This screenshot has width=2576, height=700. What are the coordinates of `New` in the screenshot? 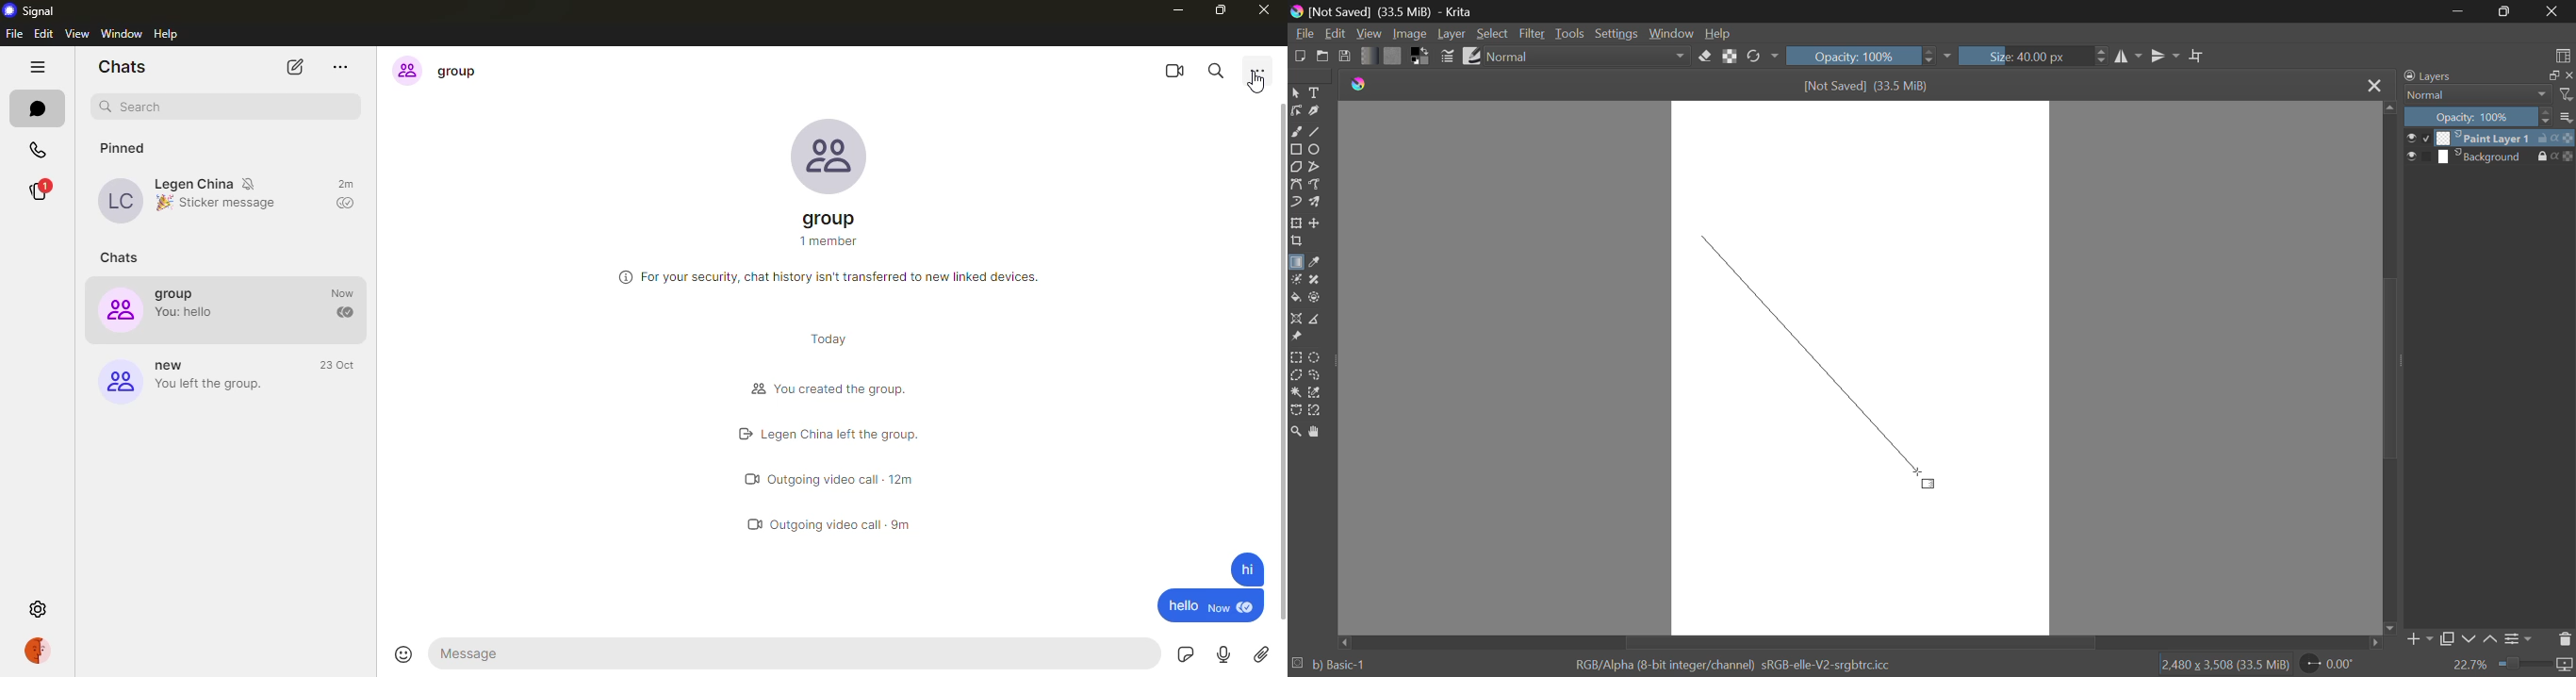 It's located at (1299, 54).